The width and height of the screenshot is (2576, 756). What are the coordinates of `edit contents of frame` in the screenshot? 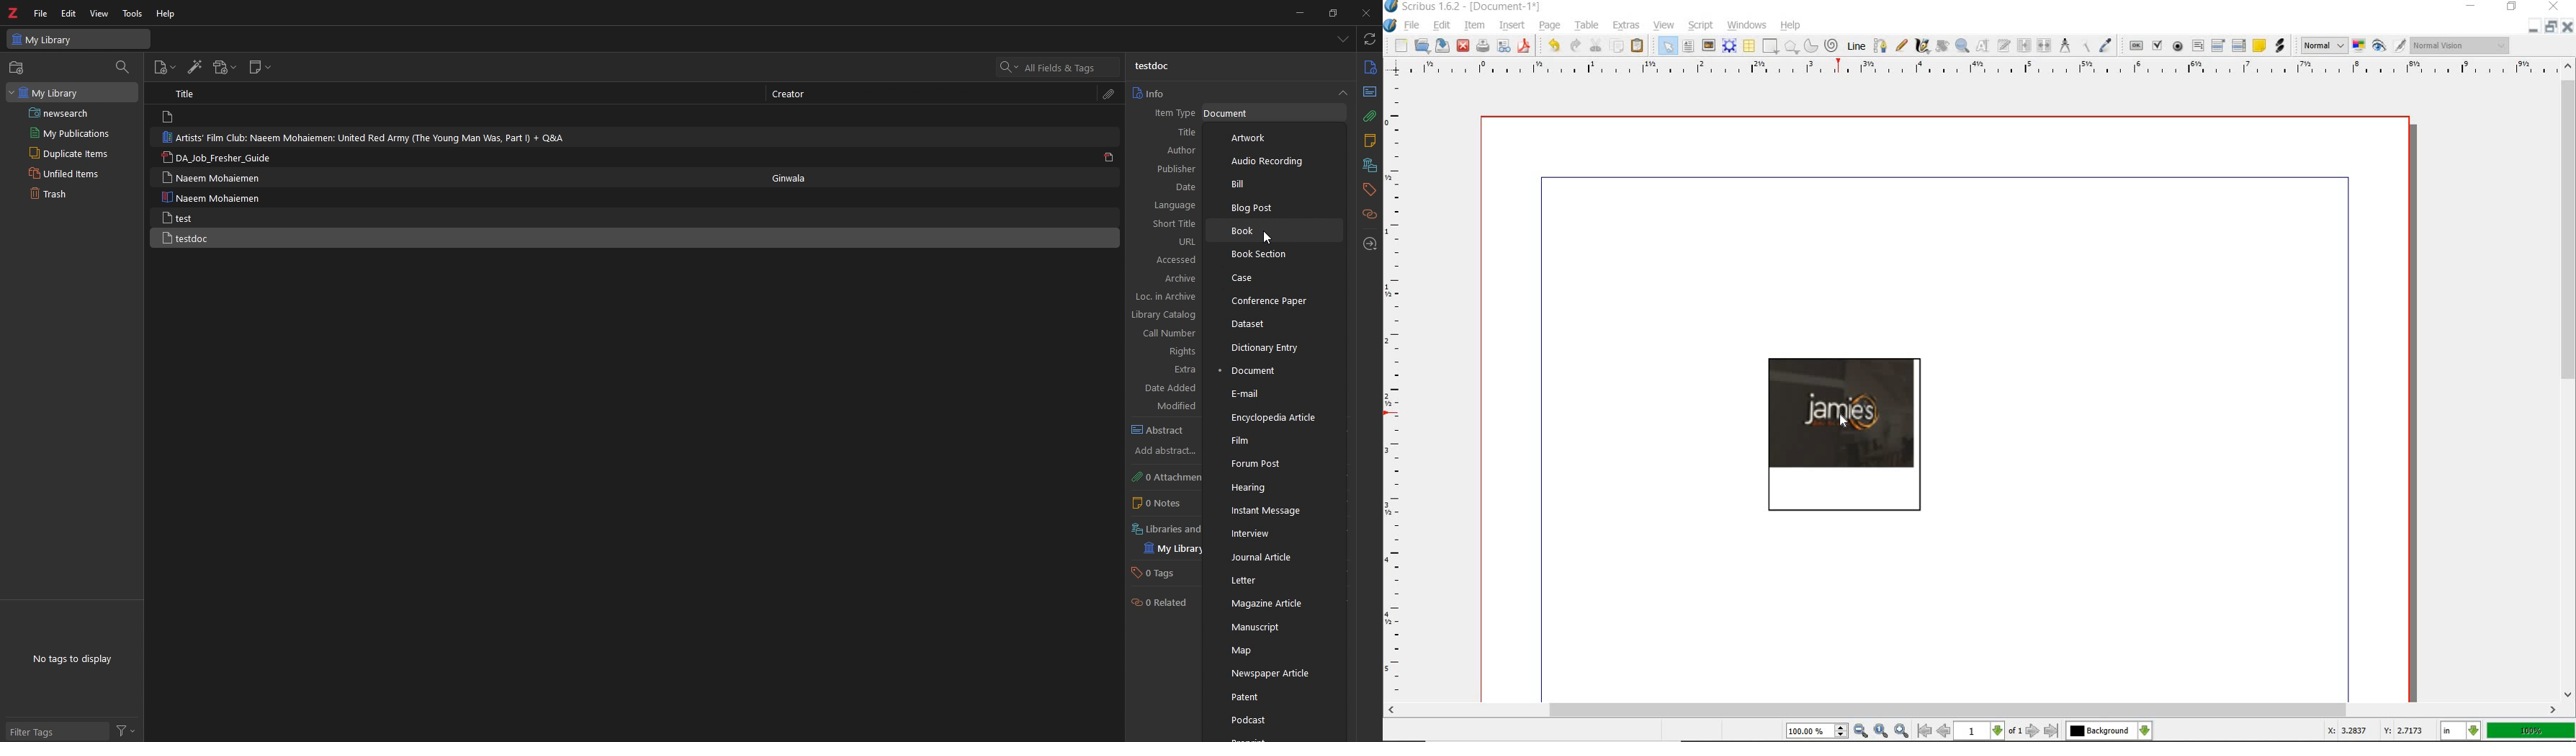 It's located at (1982, 45).